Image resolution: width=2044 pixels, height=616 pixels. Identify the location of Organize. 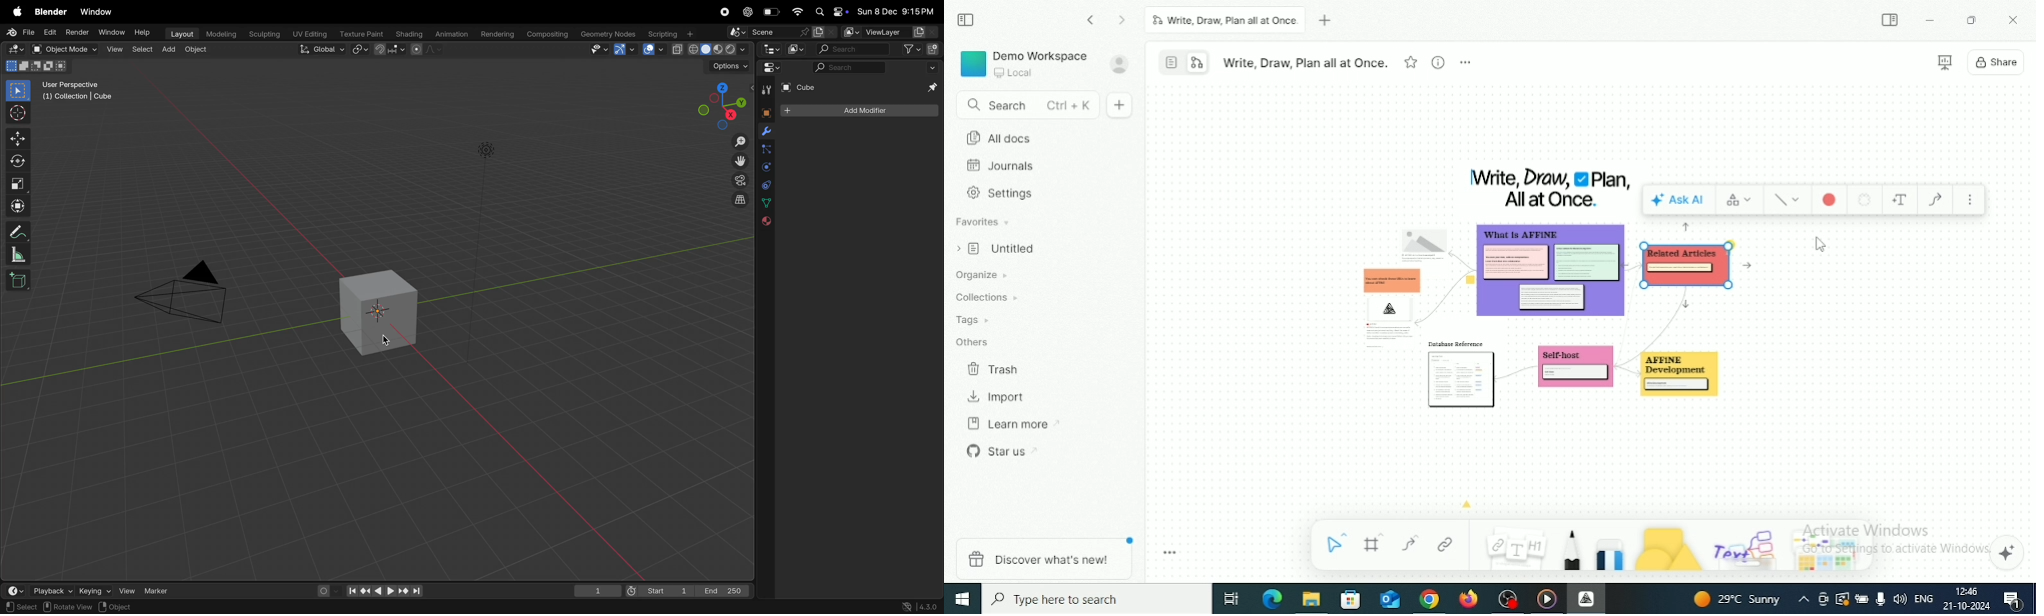
(984, 275).